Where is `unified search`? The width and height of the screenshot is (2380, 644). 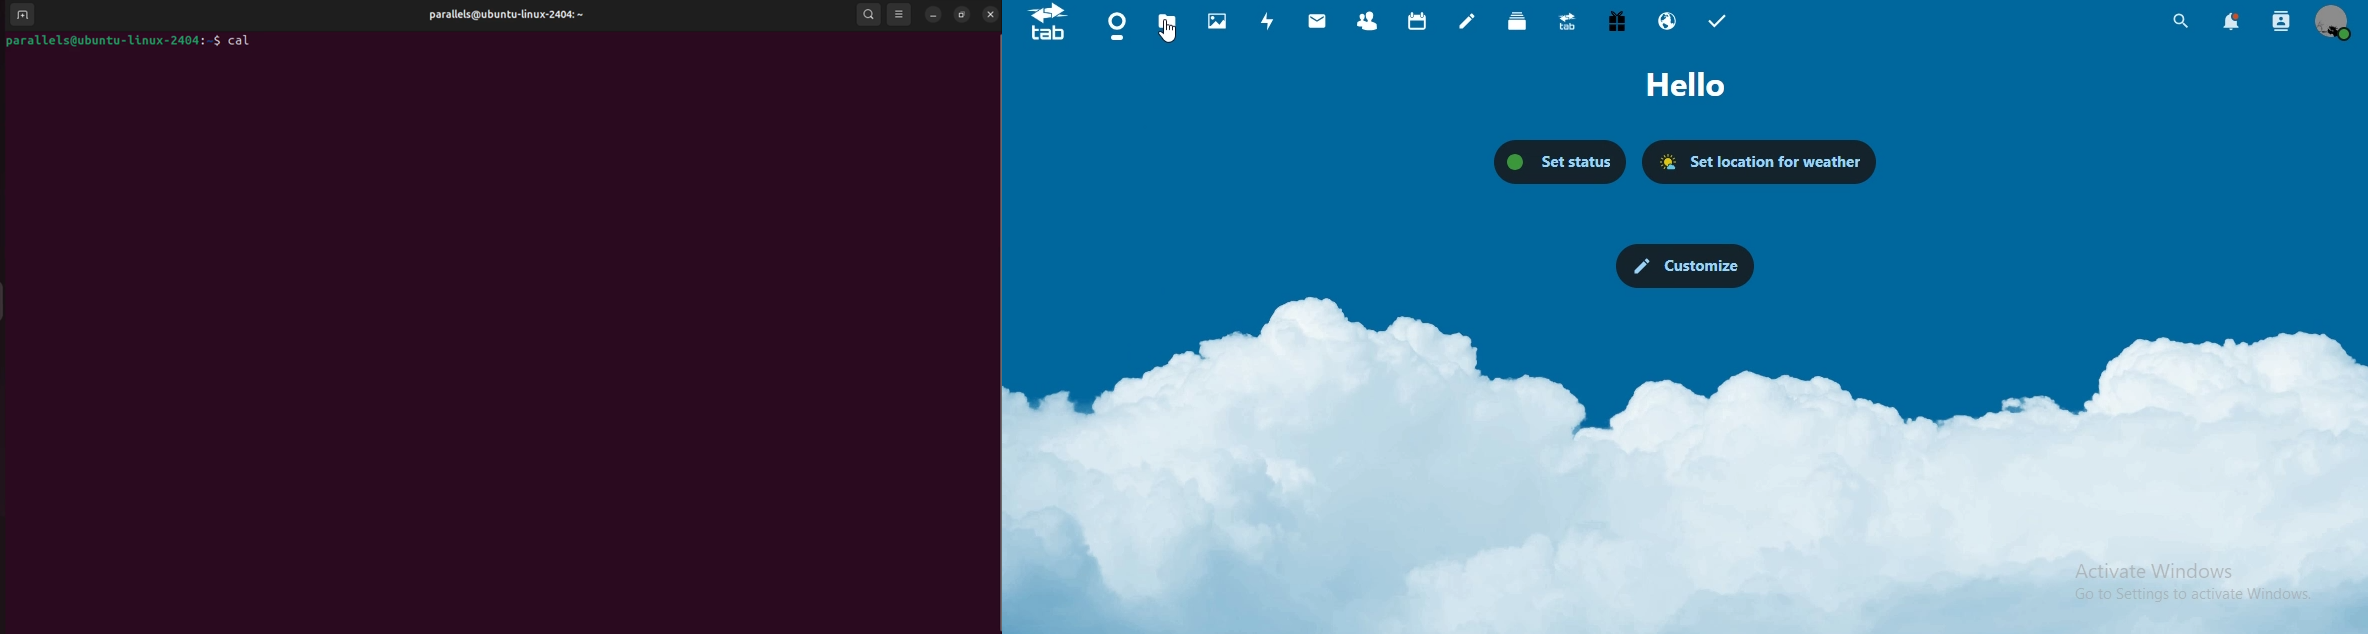
unified search is located at coordinates (2181, 20).